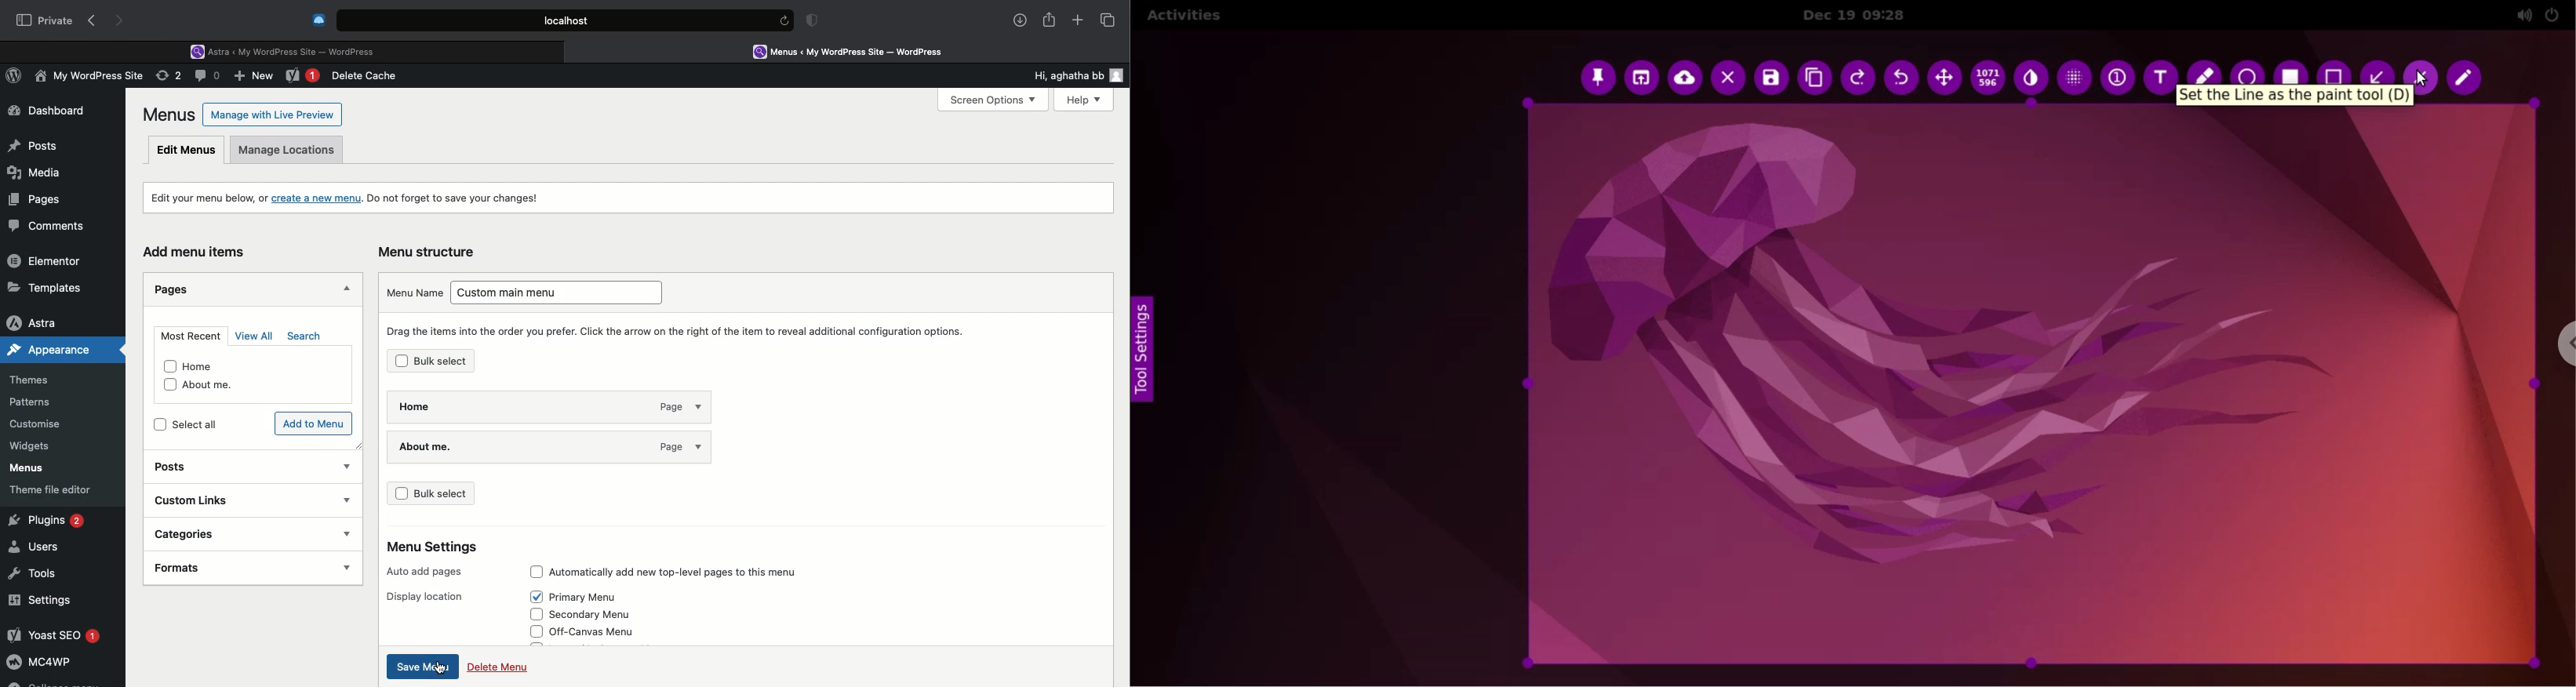  What do you see at coordinates (24, 468) in the screenshot?
I see `Menus` at bounding box center [24, 468].